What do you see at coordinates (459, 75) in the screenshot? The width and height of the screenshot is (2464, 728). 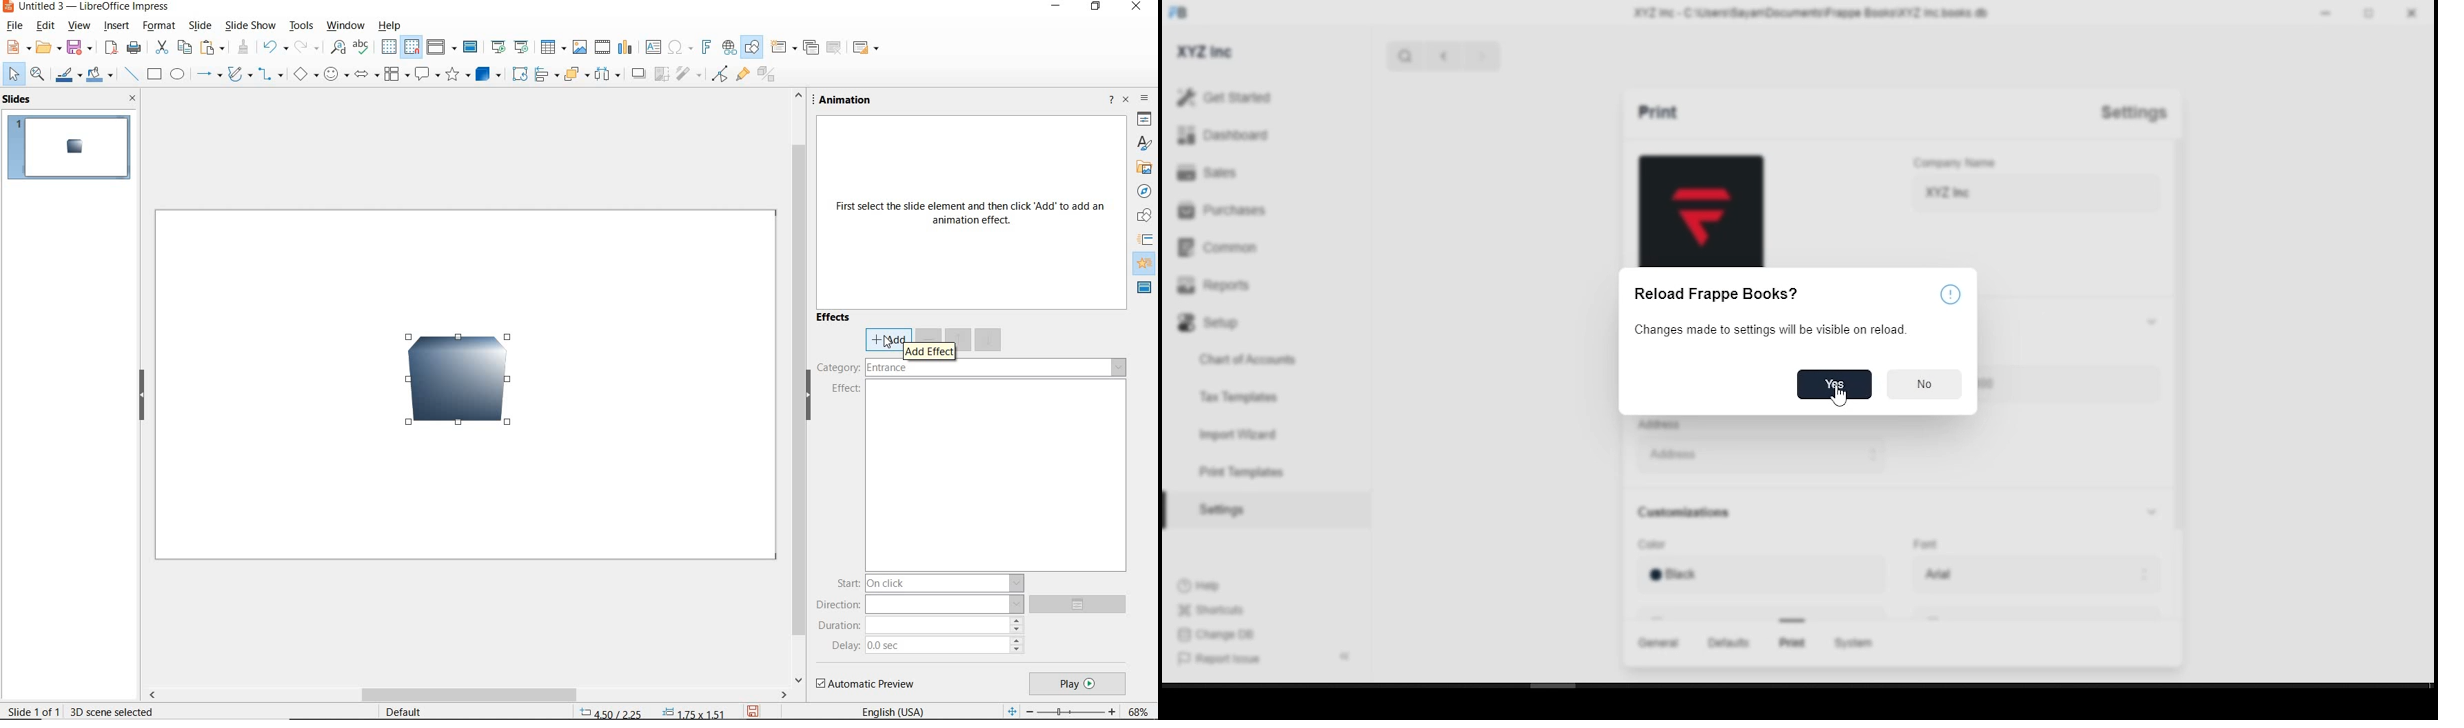 I see `stars and banners` at bounding box center [459, 75].